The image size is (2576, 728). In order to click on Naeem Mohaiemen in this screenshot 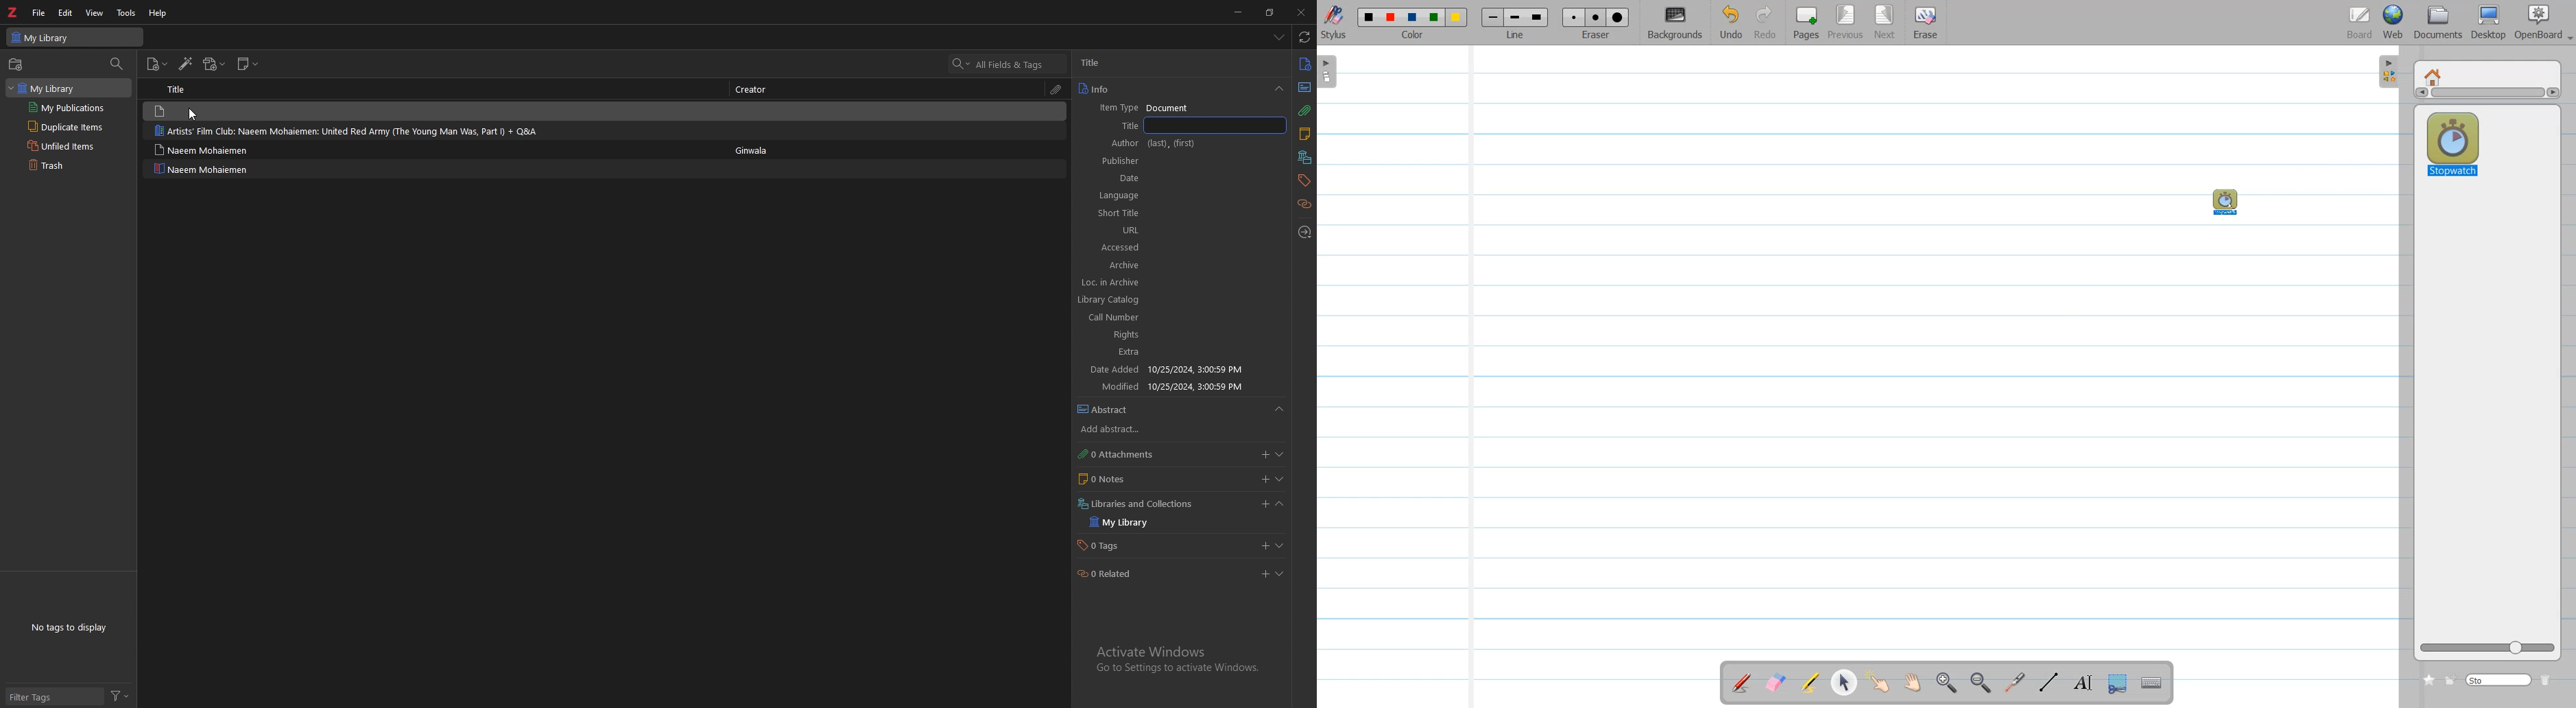, I will do `click(202, 169)`.